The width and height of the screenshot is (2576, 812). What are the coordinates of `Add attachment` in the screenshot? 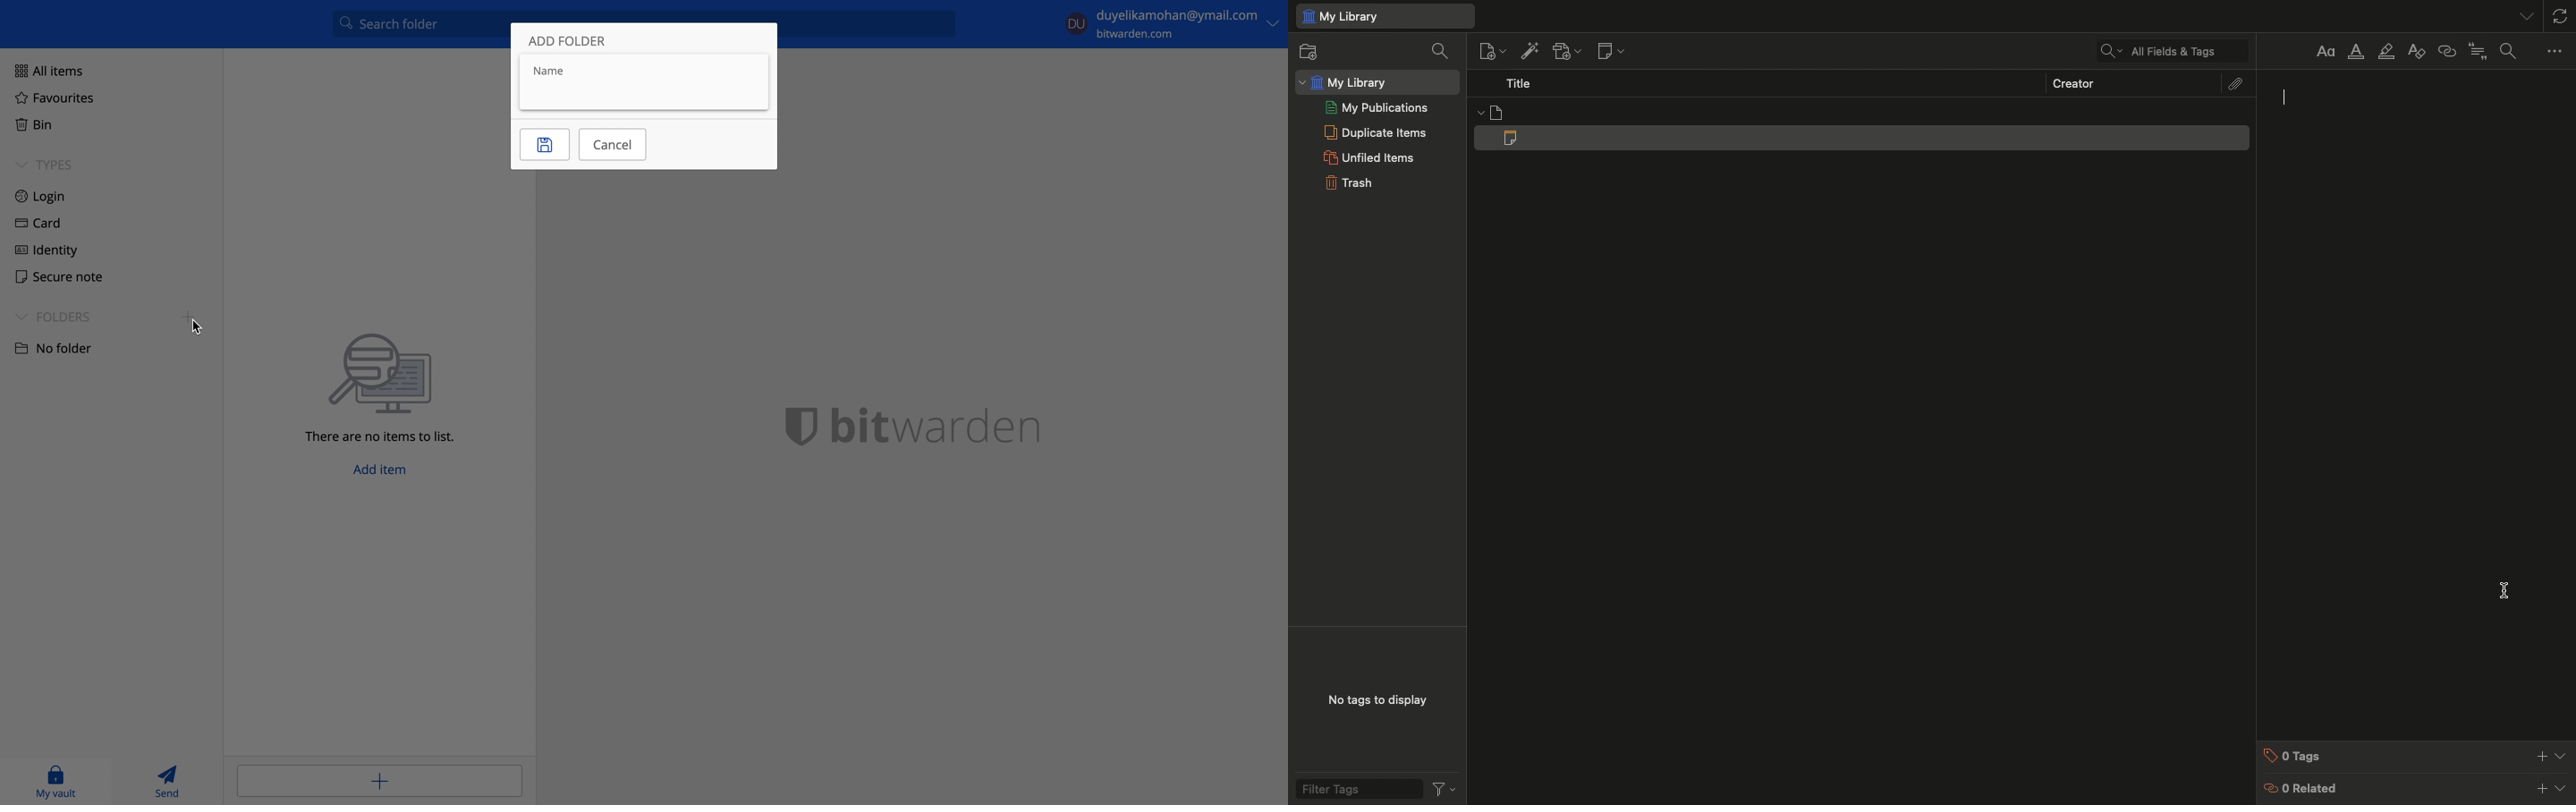 It's located at (1567, 51).